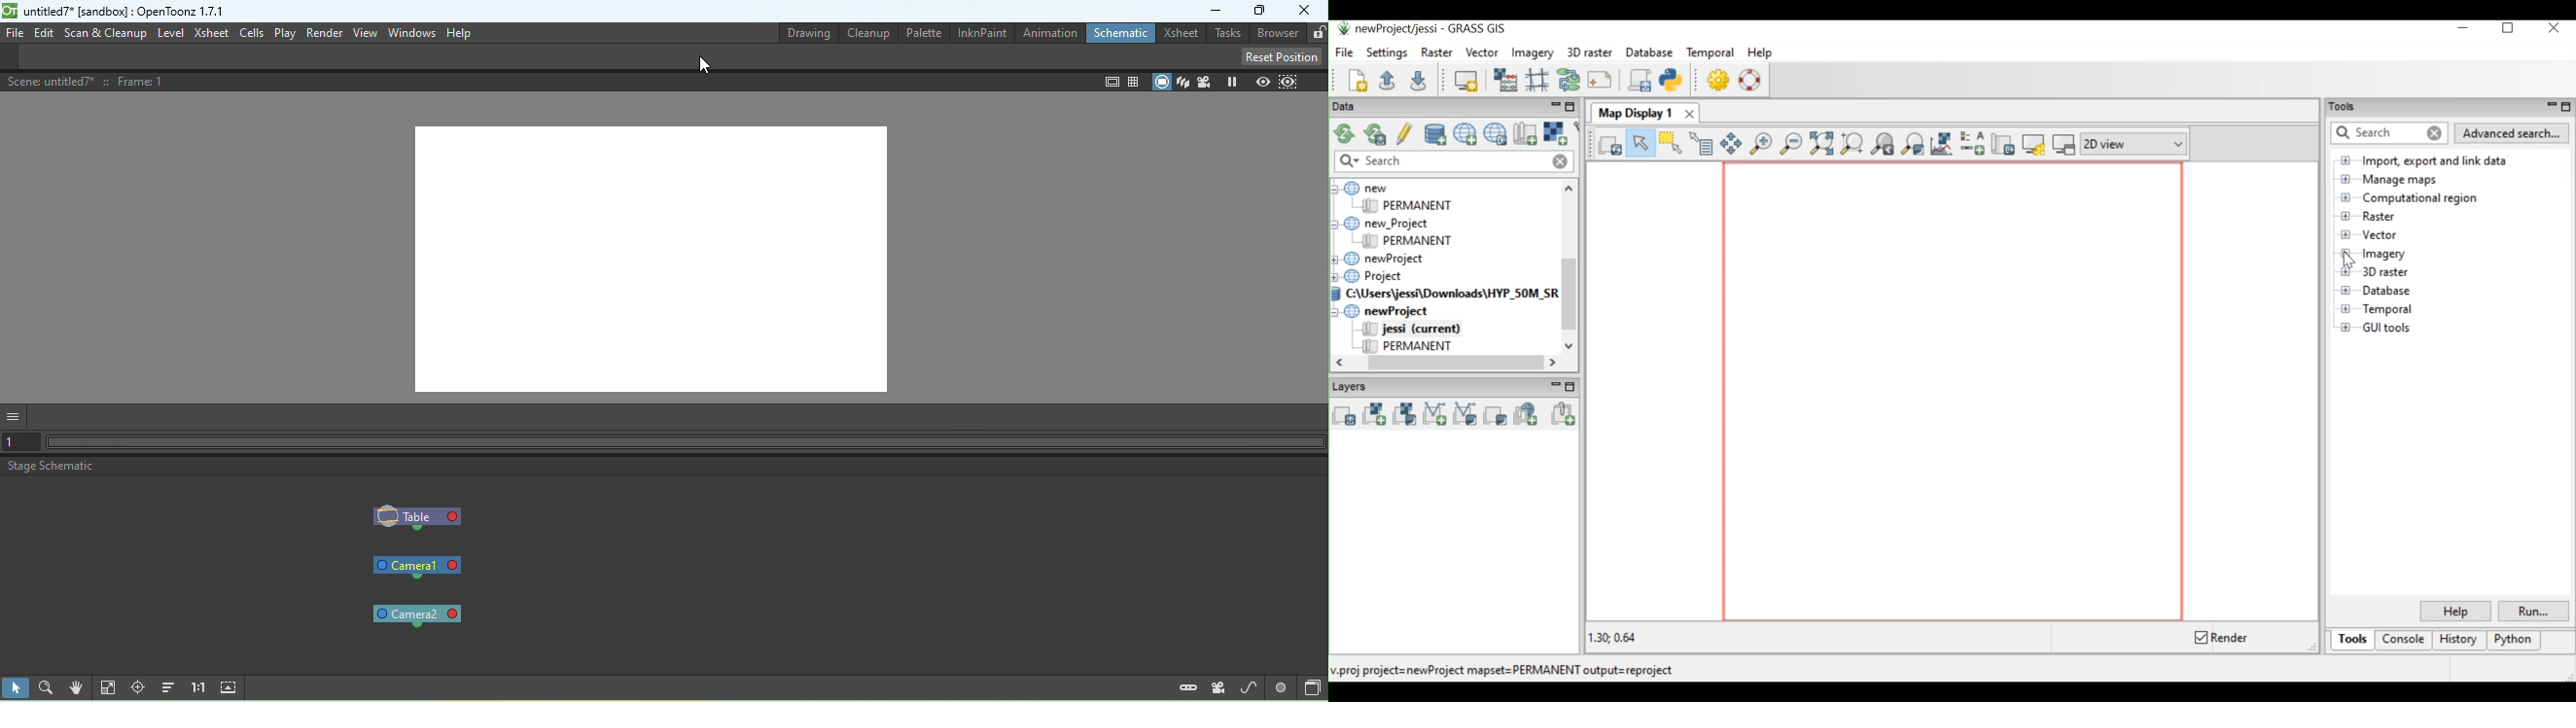 The height and width of the screenshot is (728, 2576). What do you see at coordinates (325, 33) in the screenshot?
I see `Render` at bounding box center [325, 33].